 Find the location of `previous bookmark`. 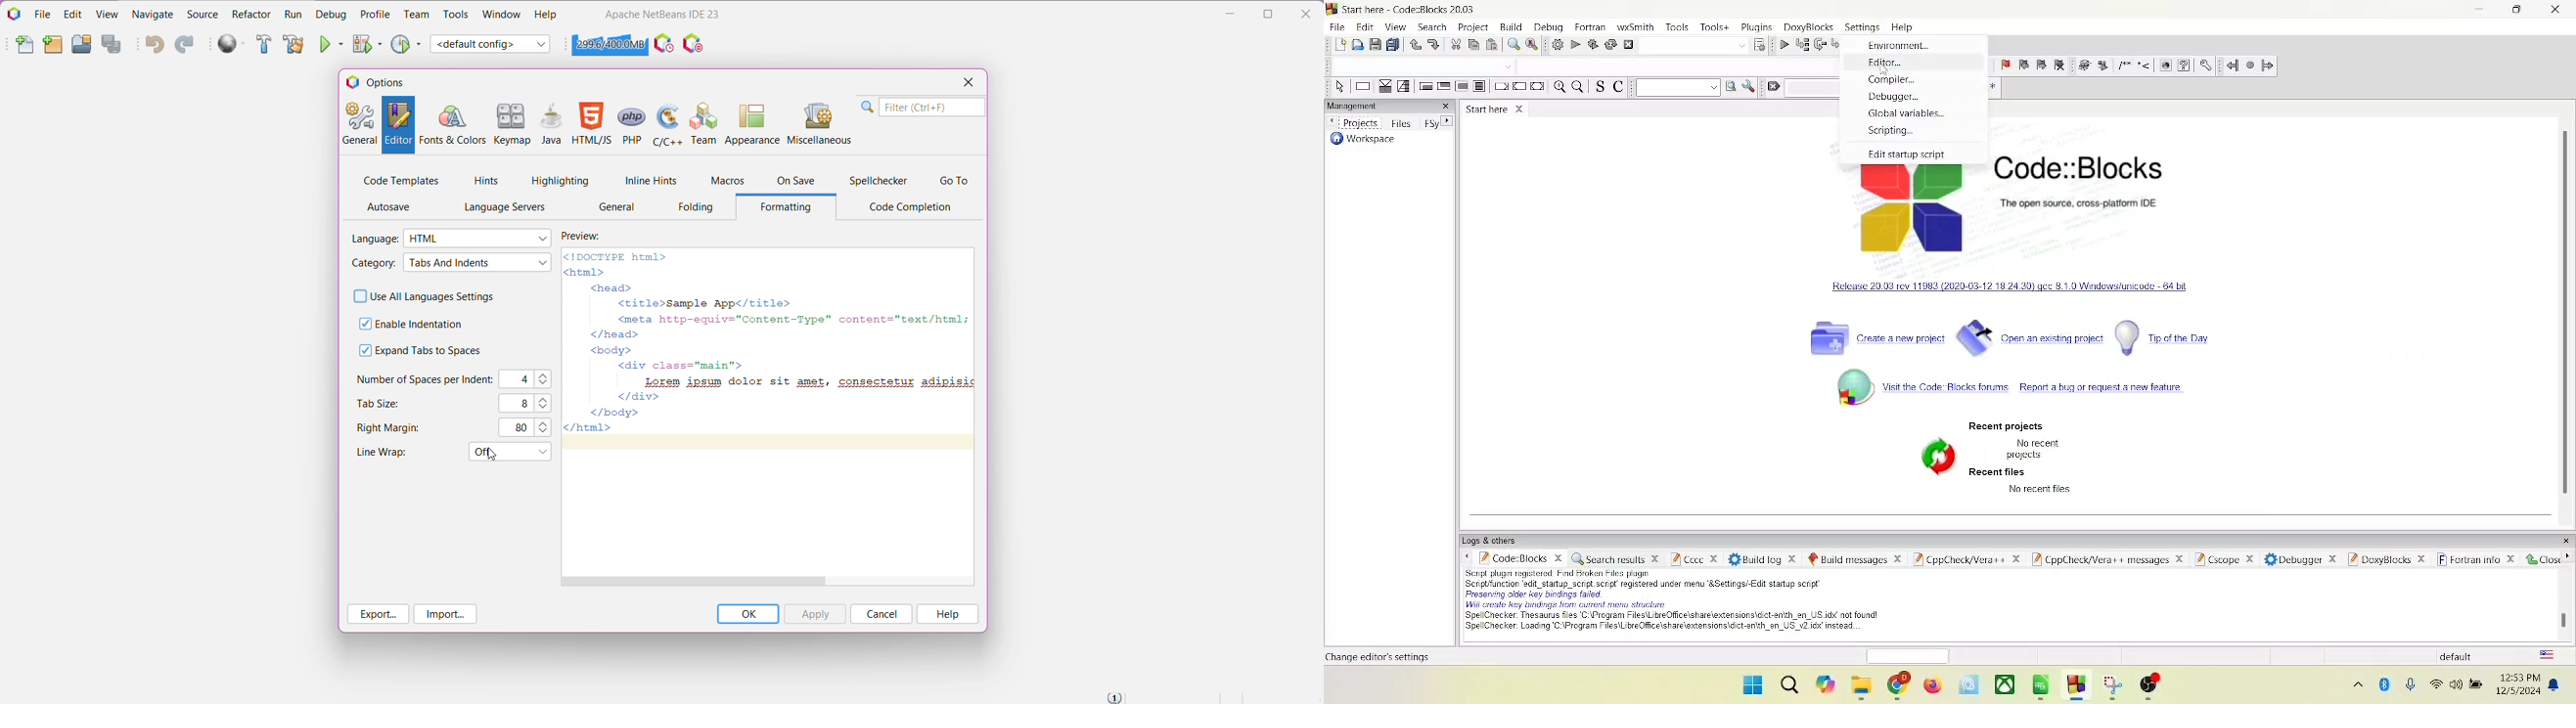

previous bookmark is located at coordinates (2023, 64).